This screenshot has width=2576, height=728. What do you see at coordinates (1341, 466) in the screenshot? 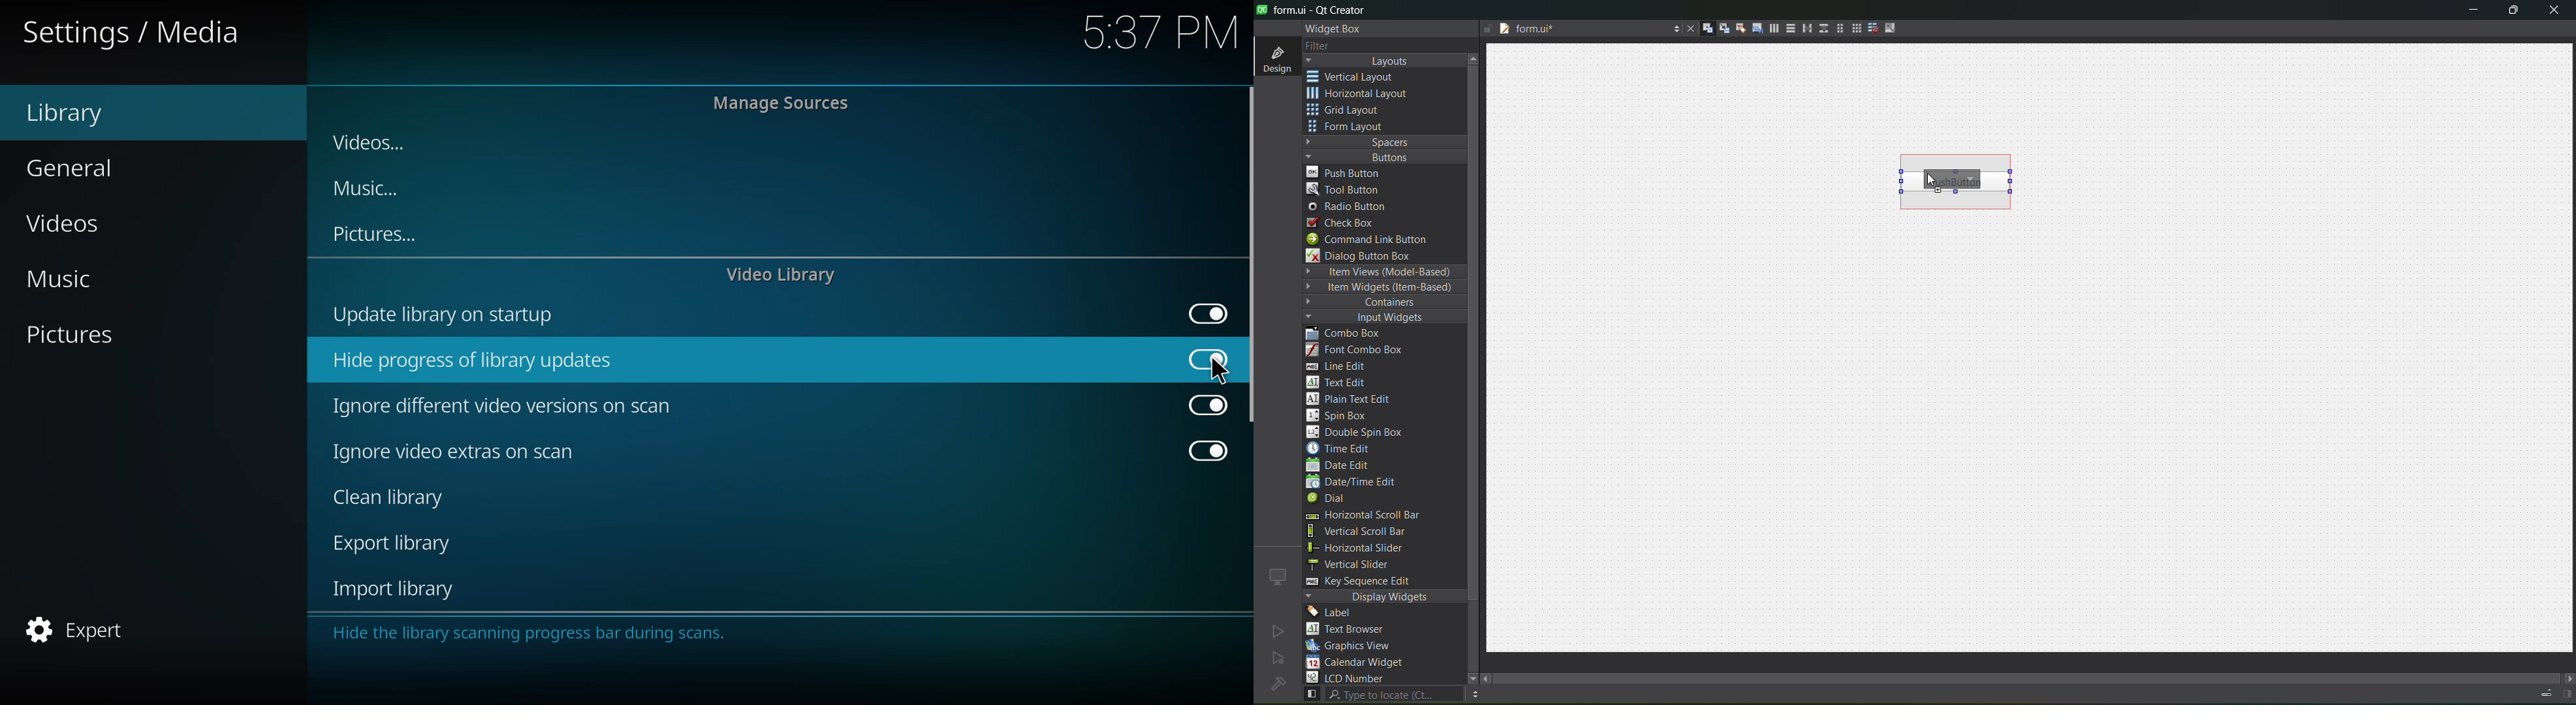
I see `date edit` at bounding box center [1341, 466].